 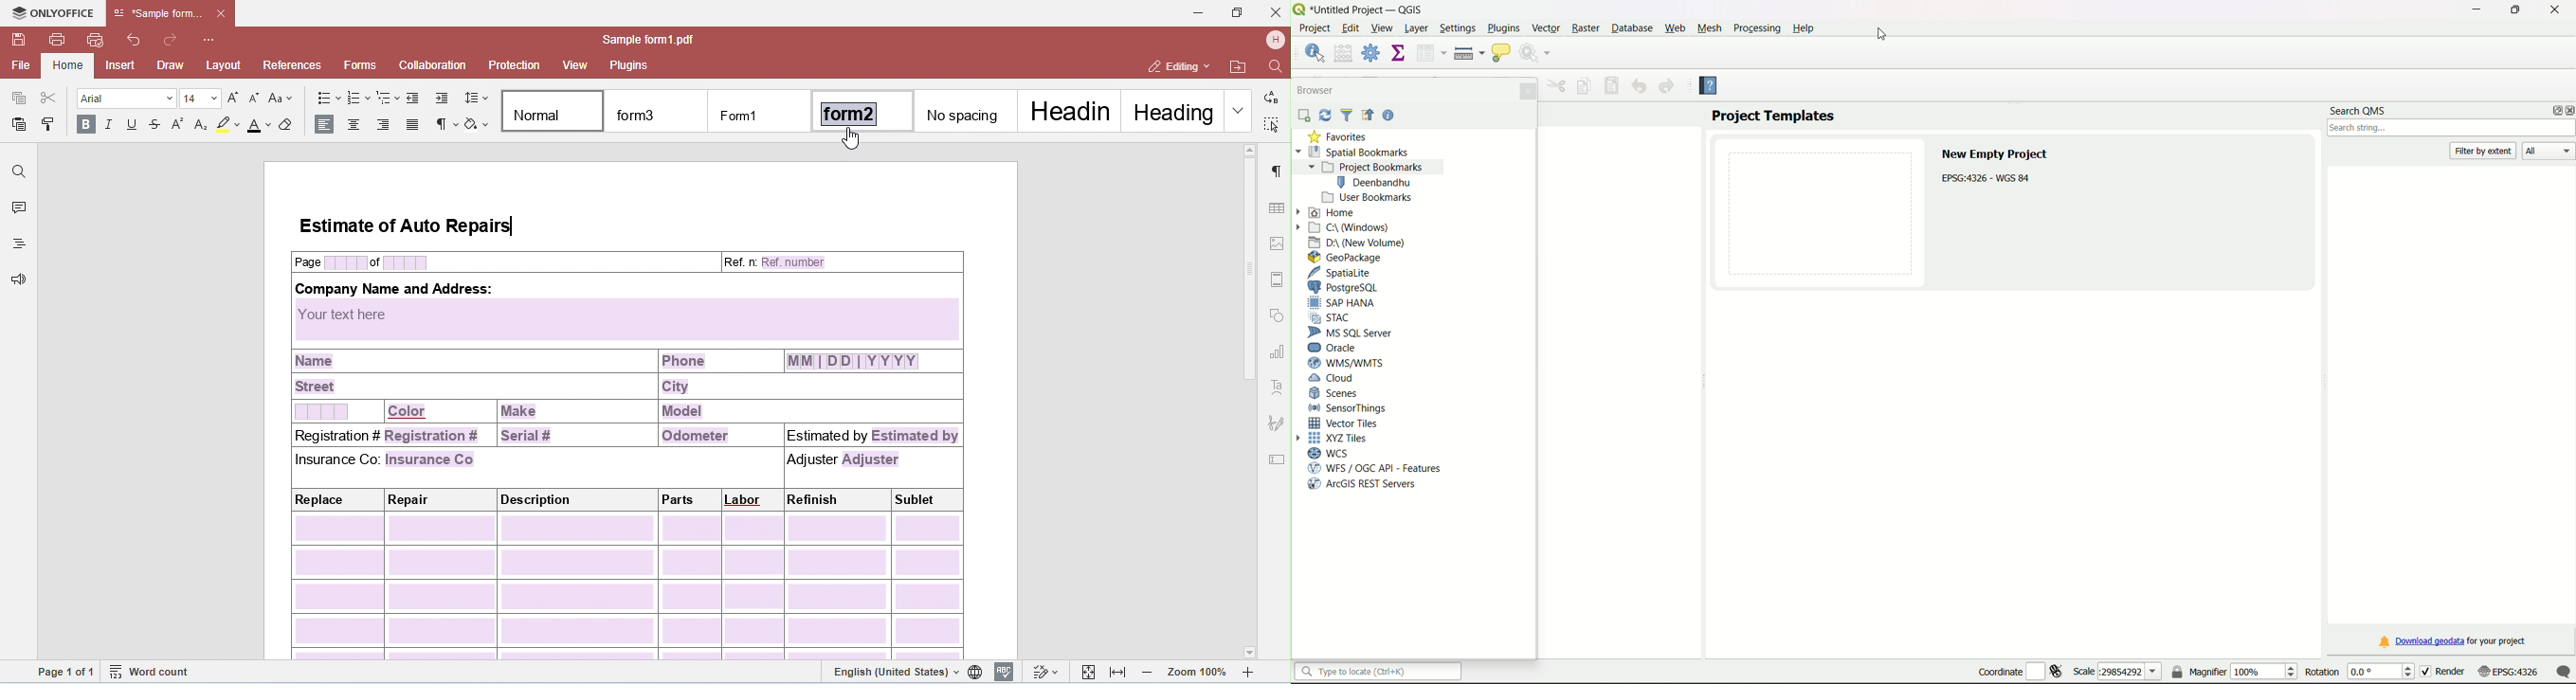 I want to click on Close, so click(x=1527, y=91).